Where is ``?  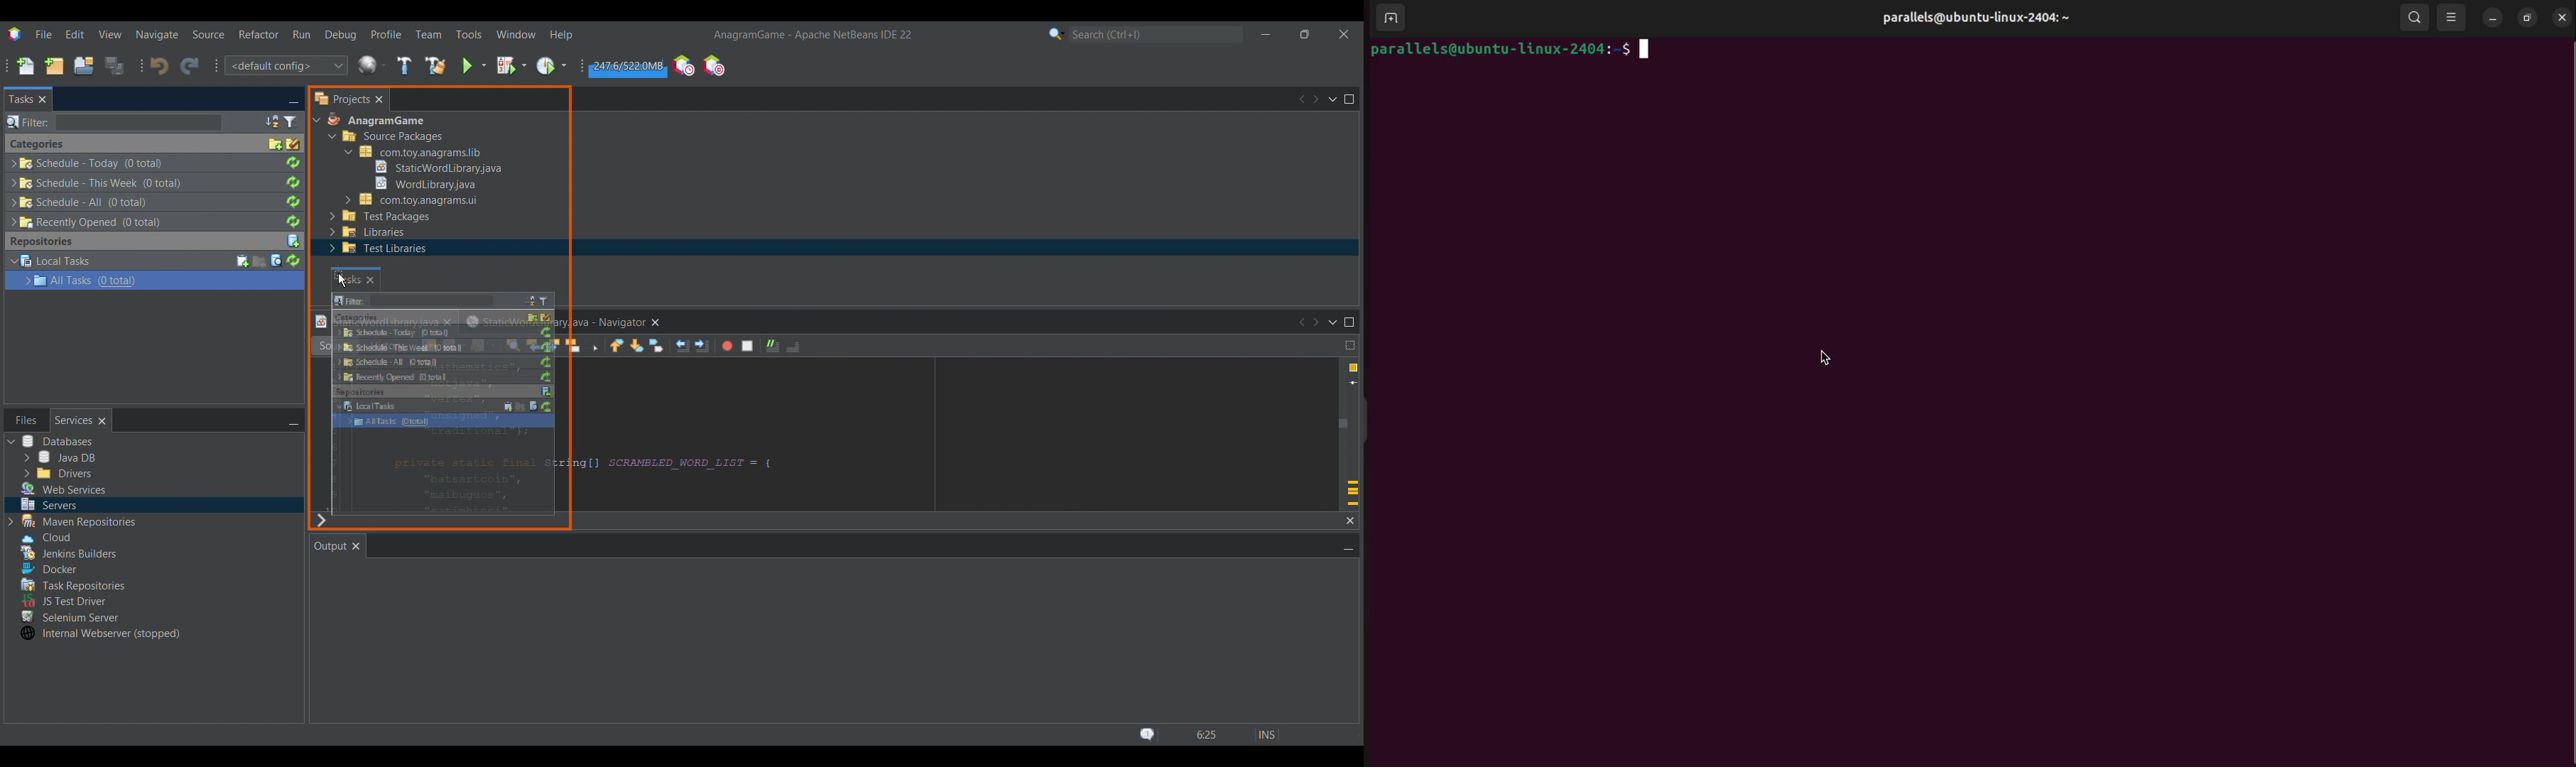  is located at coordinates (60, 457).